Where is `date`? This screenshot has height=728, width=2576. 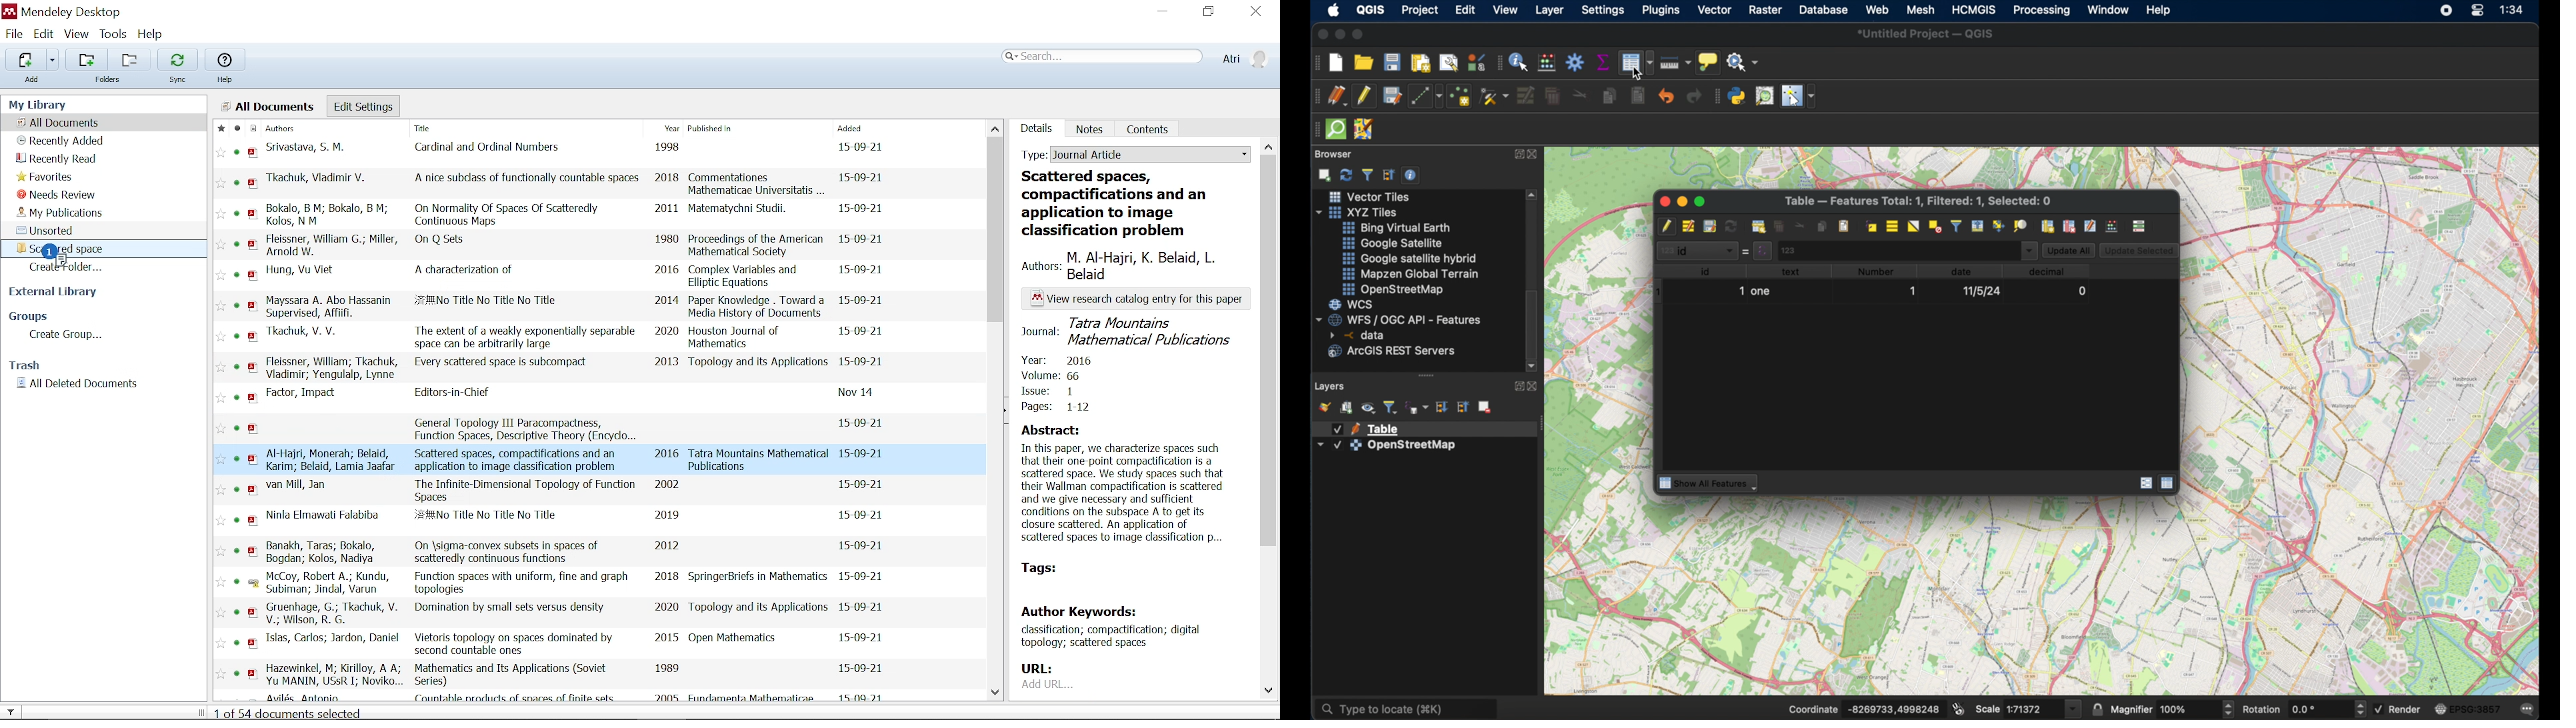 date is located at coordinates (861, 638).